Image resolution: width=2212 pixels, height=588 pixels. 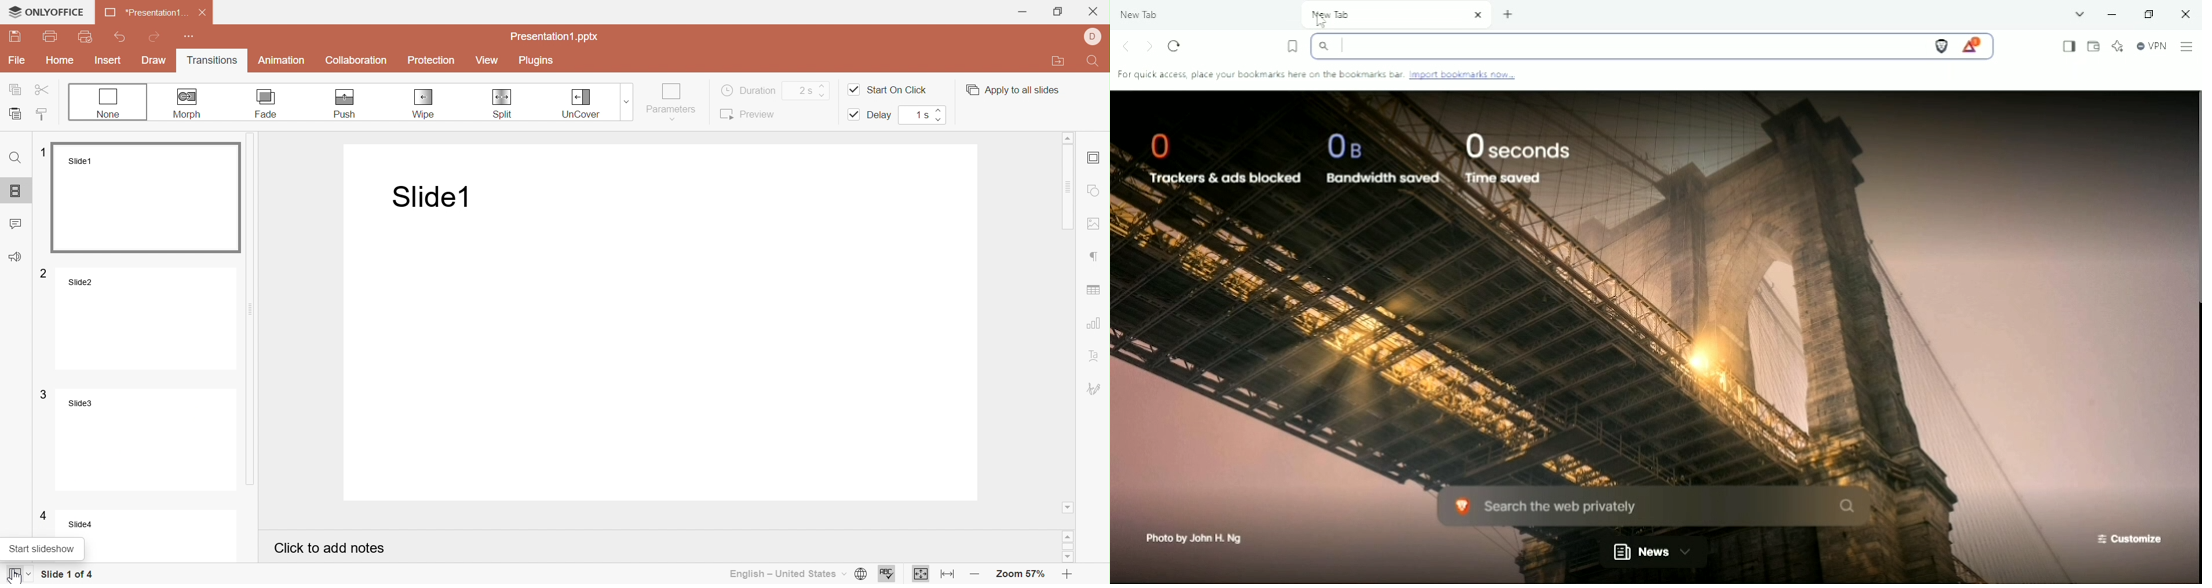 What do you see at coordinates (44, 150) in the screenshot?
I see `1` at bounding box center [44, 150].